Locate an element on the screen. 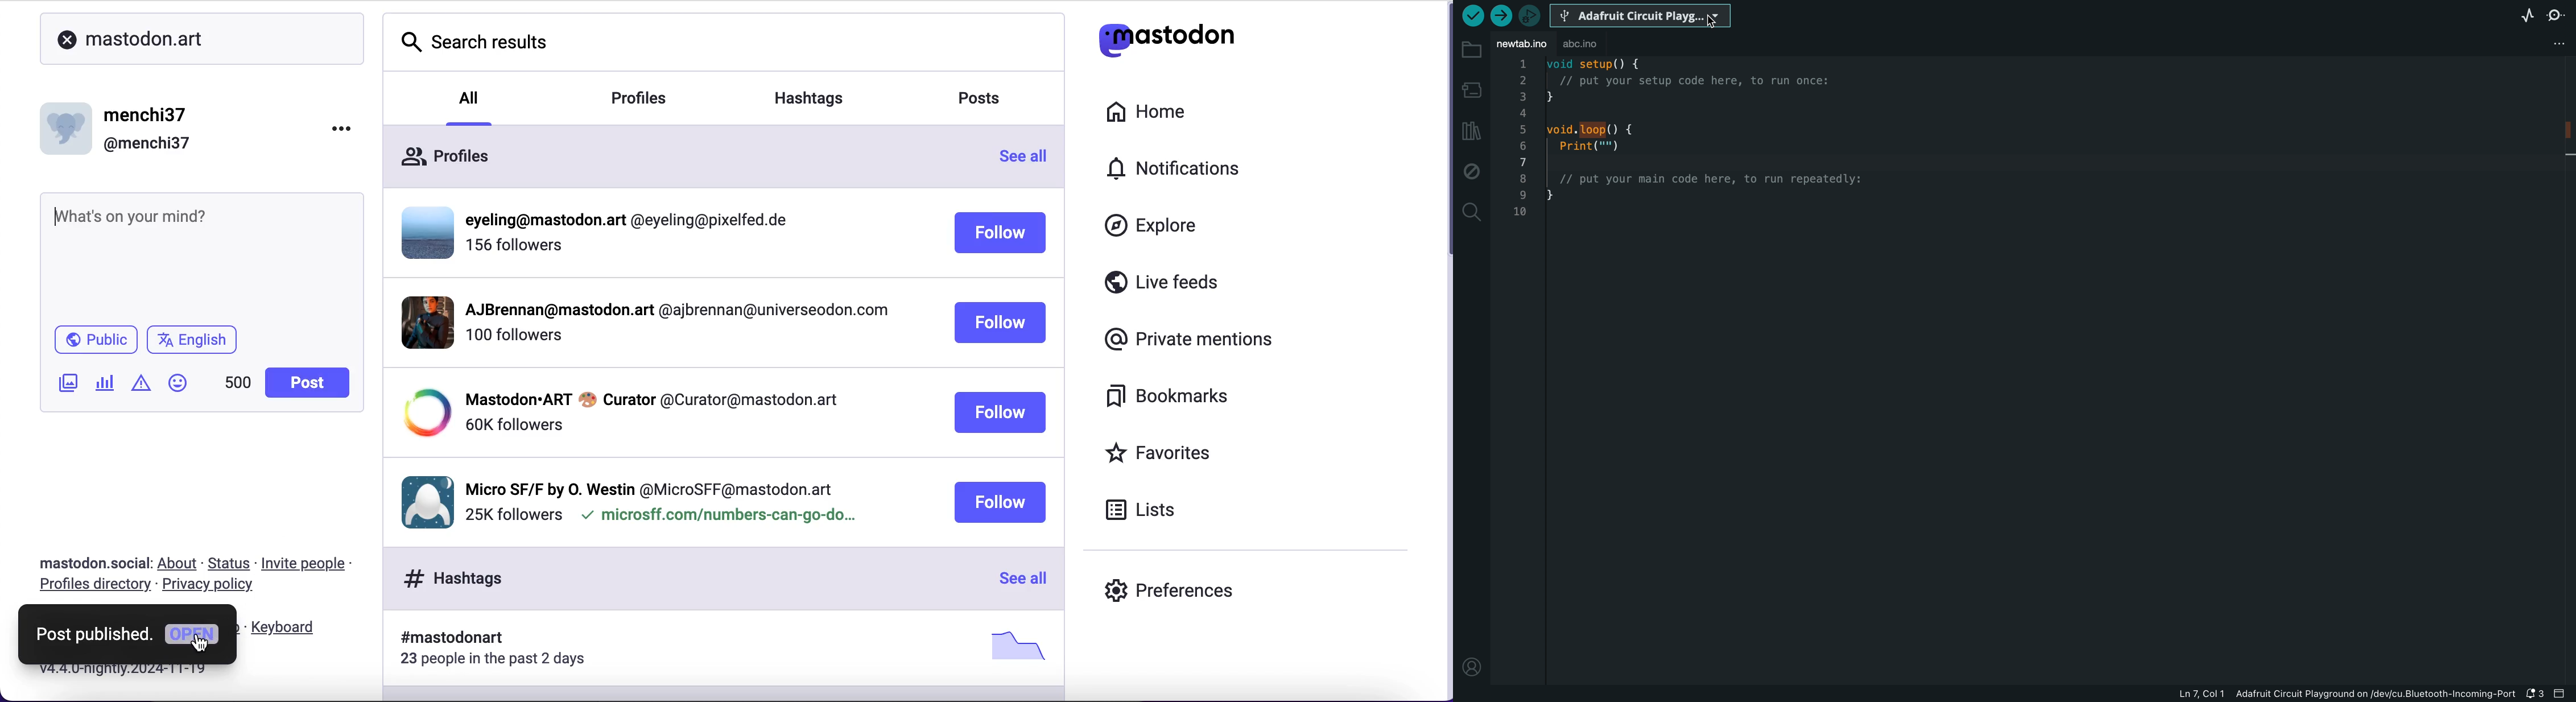 This screenshot has width=2576, height=728. lists is located at coordinates (1146, 511).